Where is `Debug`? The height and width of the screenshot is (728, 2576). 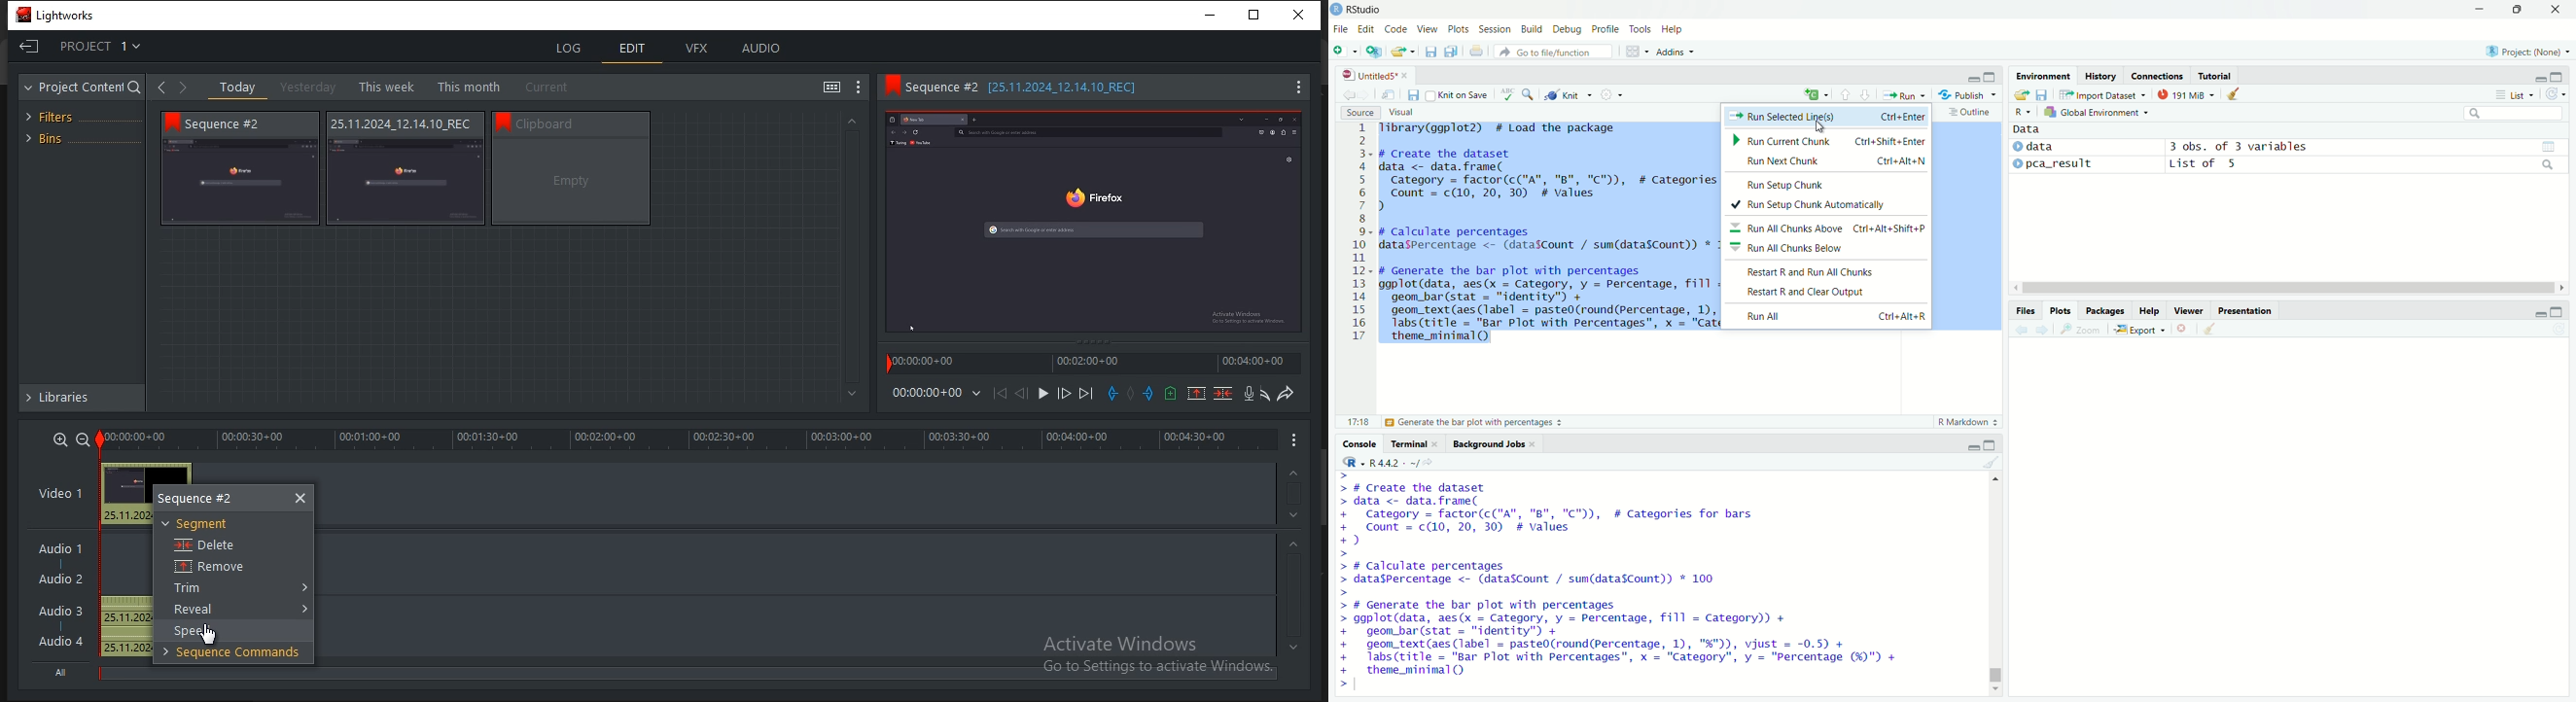 Debug is located at coordinates (1570, 30).